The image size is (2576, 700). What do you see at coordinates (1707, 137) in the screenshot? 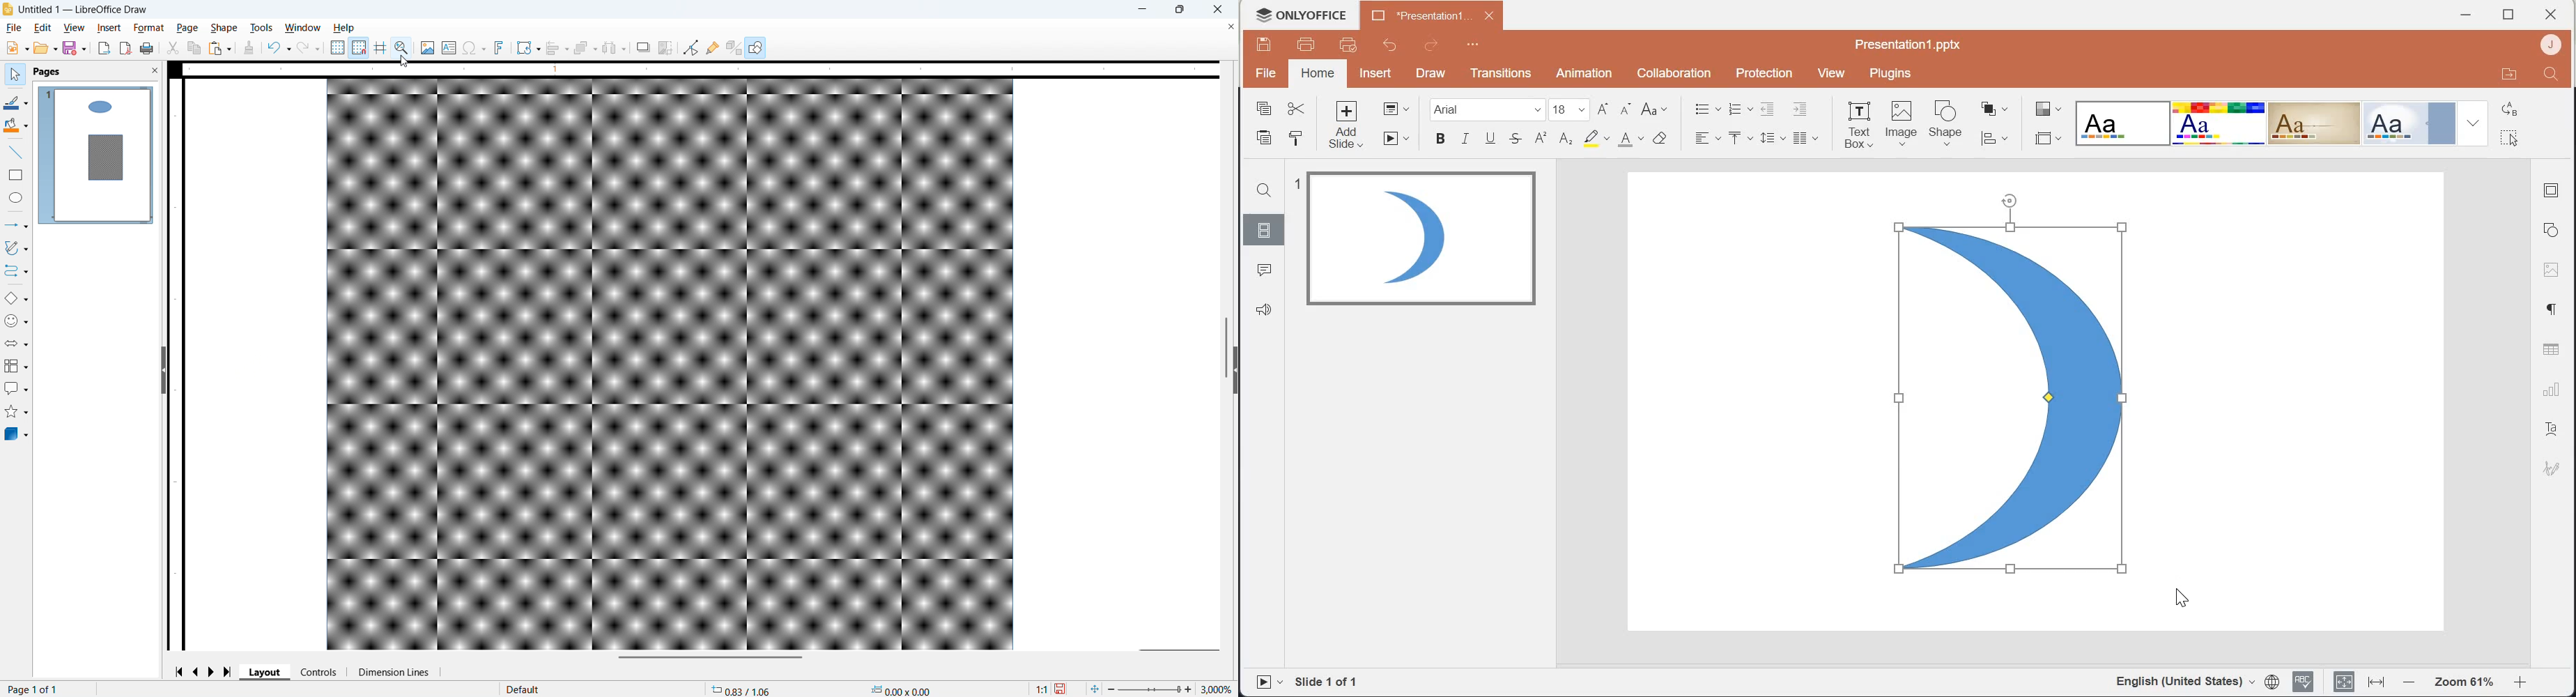
I see `Horizontal Align` at bounding box center [1707, 137].